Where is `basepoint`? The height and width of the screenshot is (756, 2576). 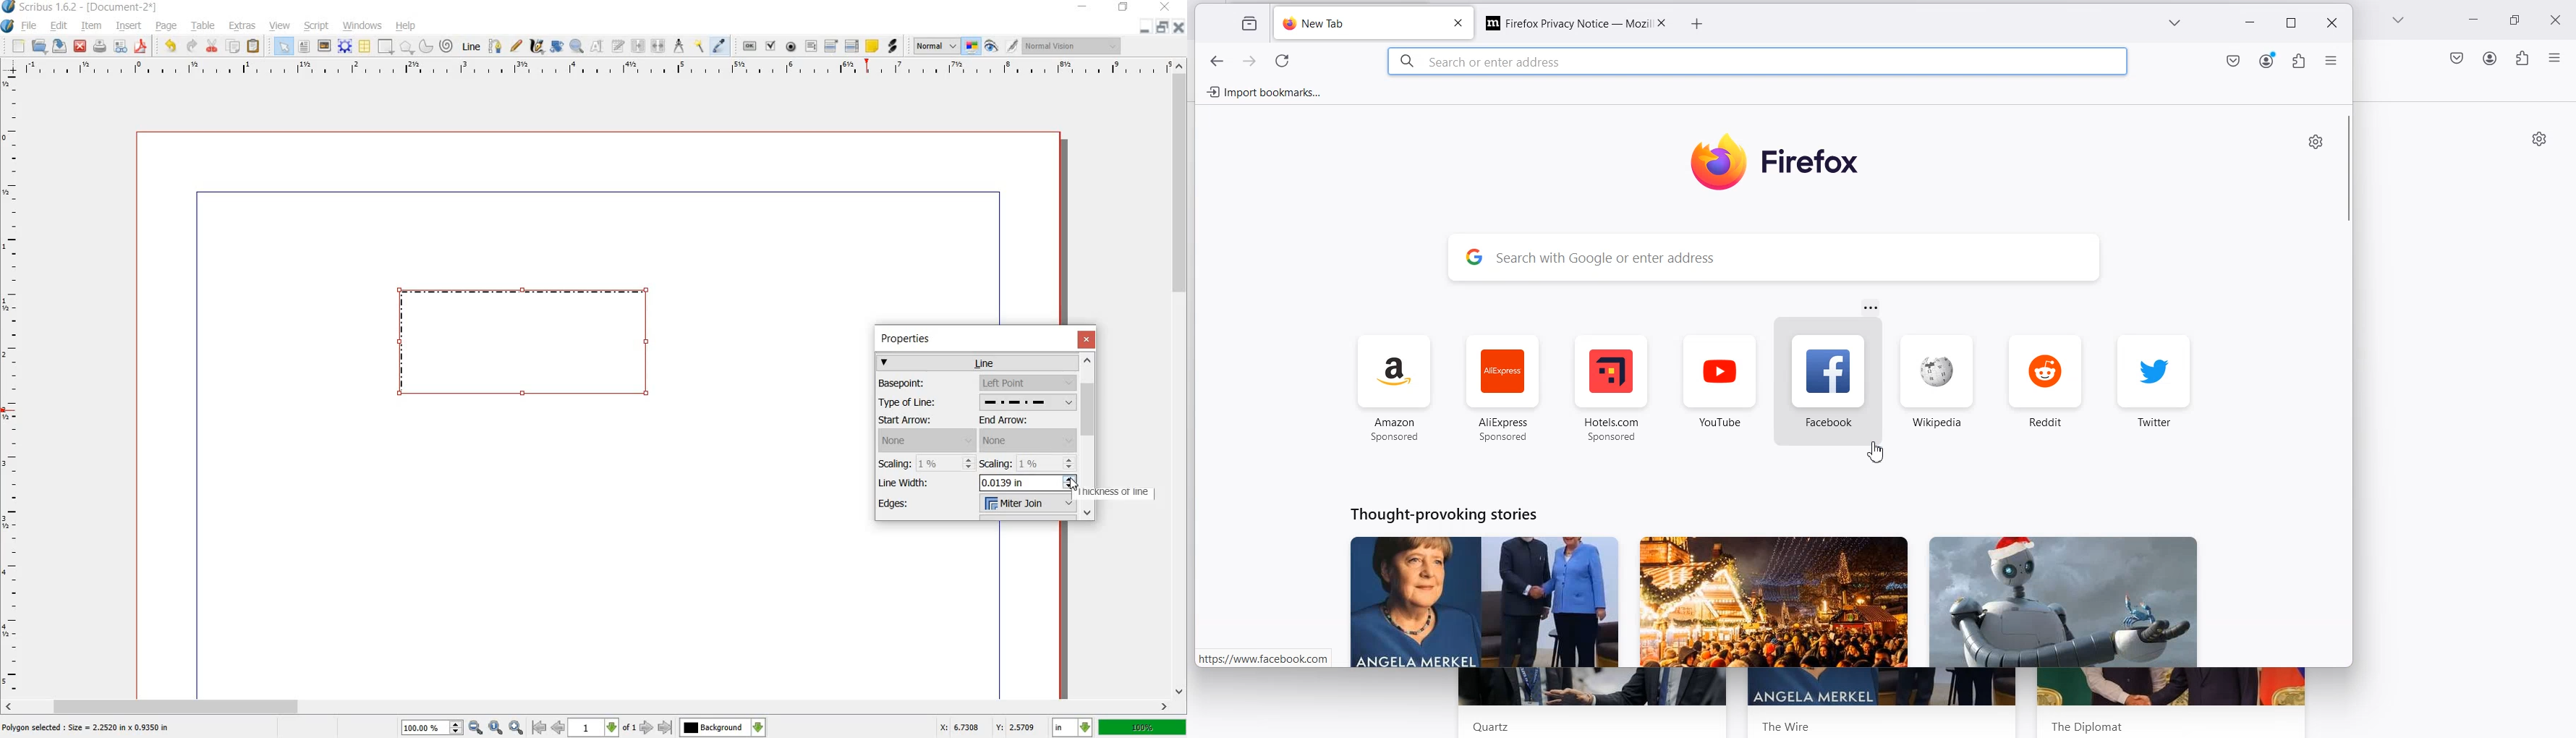
basepoint is located at coordinates (1028, 383).